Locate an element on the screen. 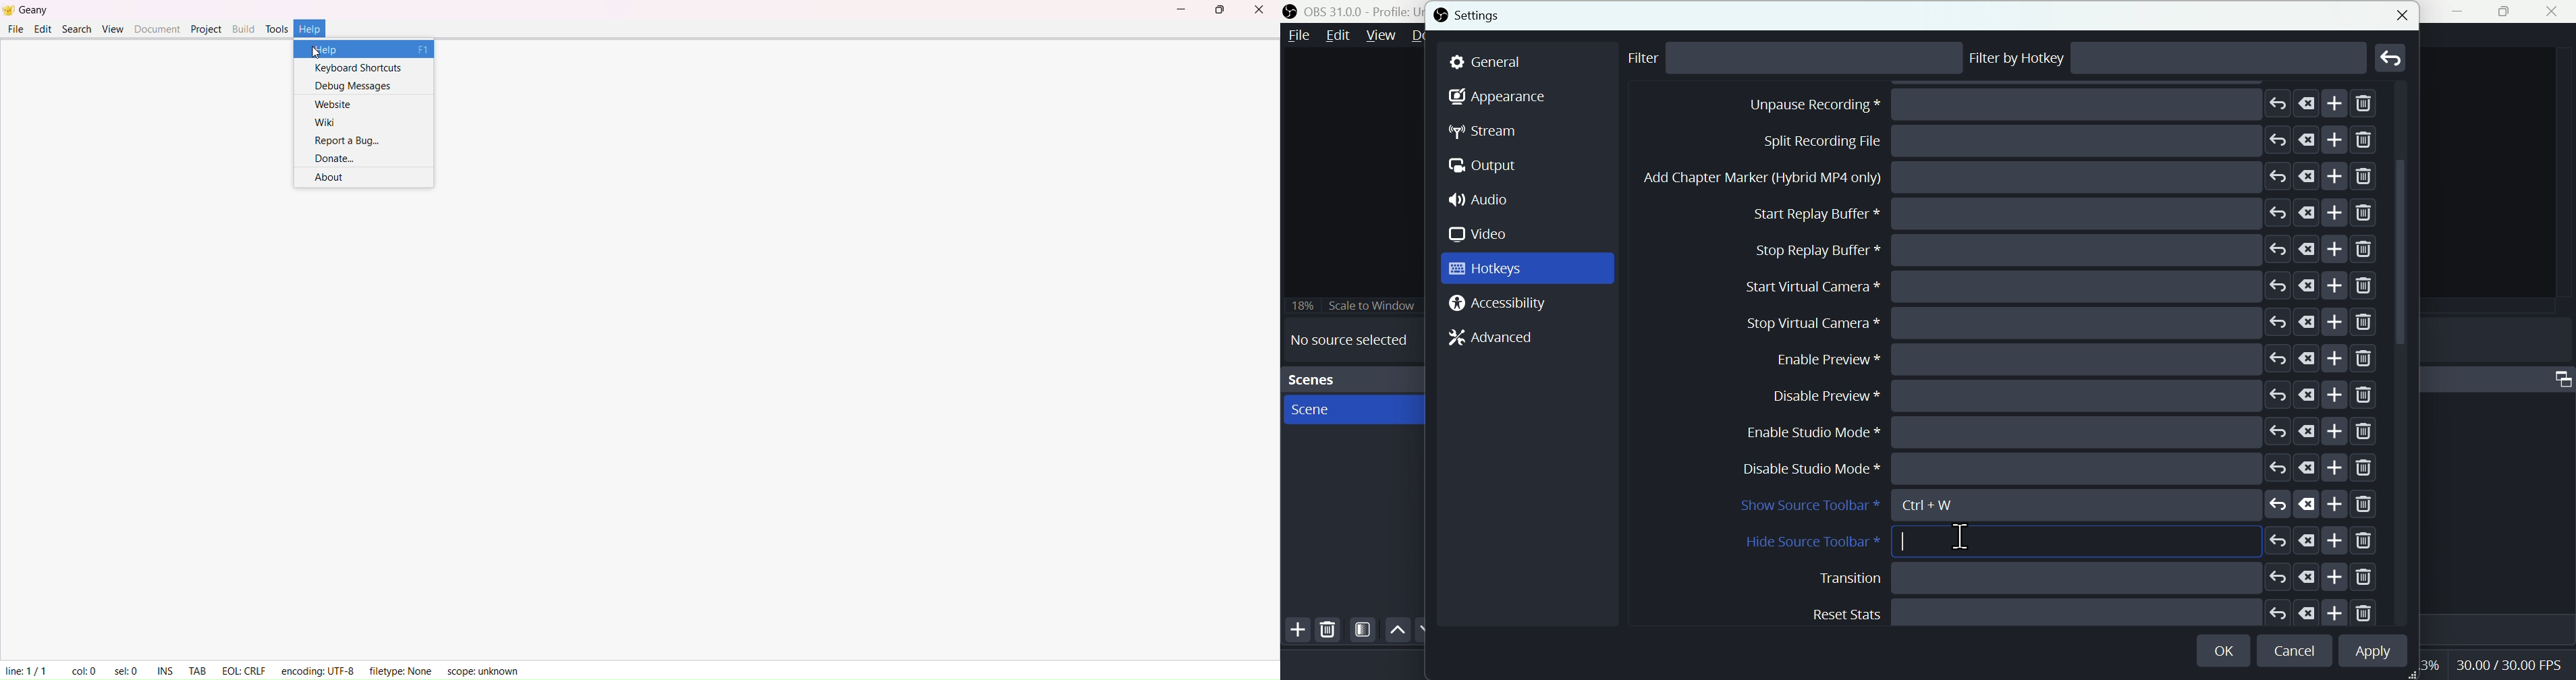 The image size is (2576, 700). Go back is located at coordinates (2392, 57).